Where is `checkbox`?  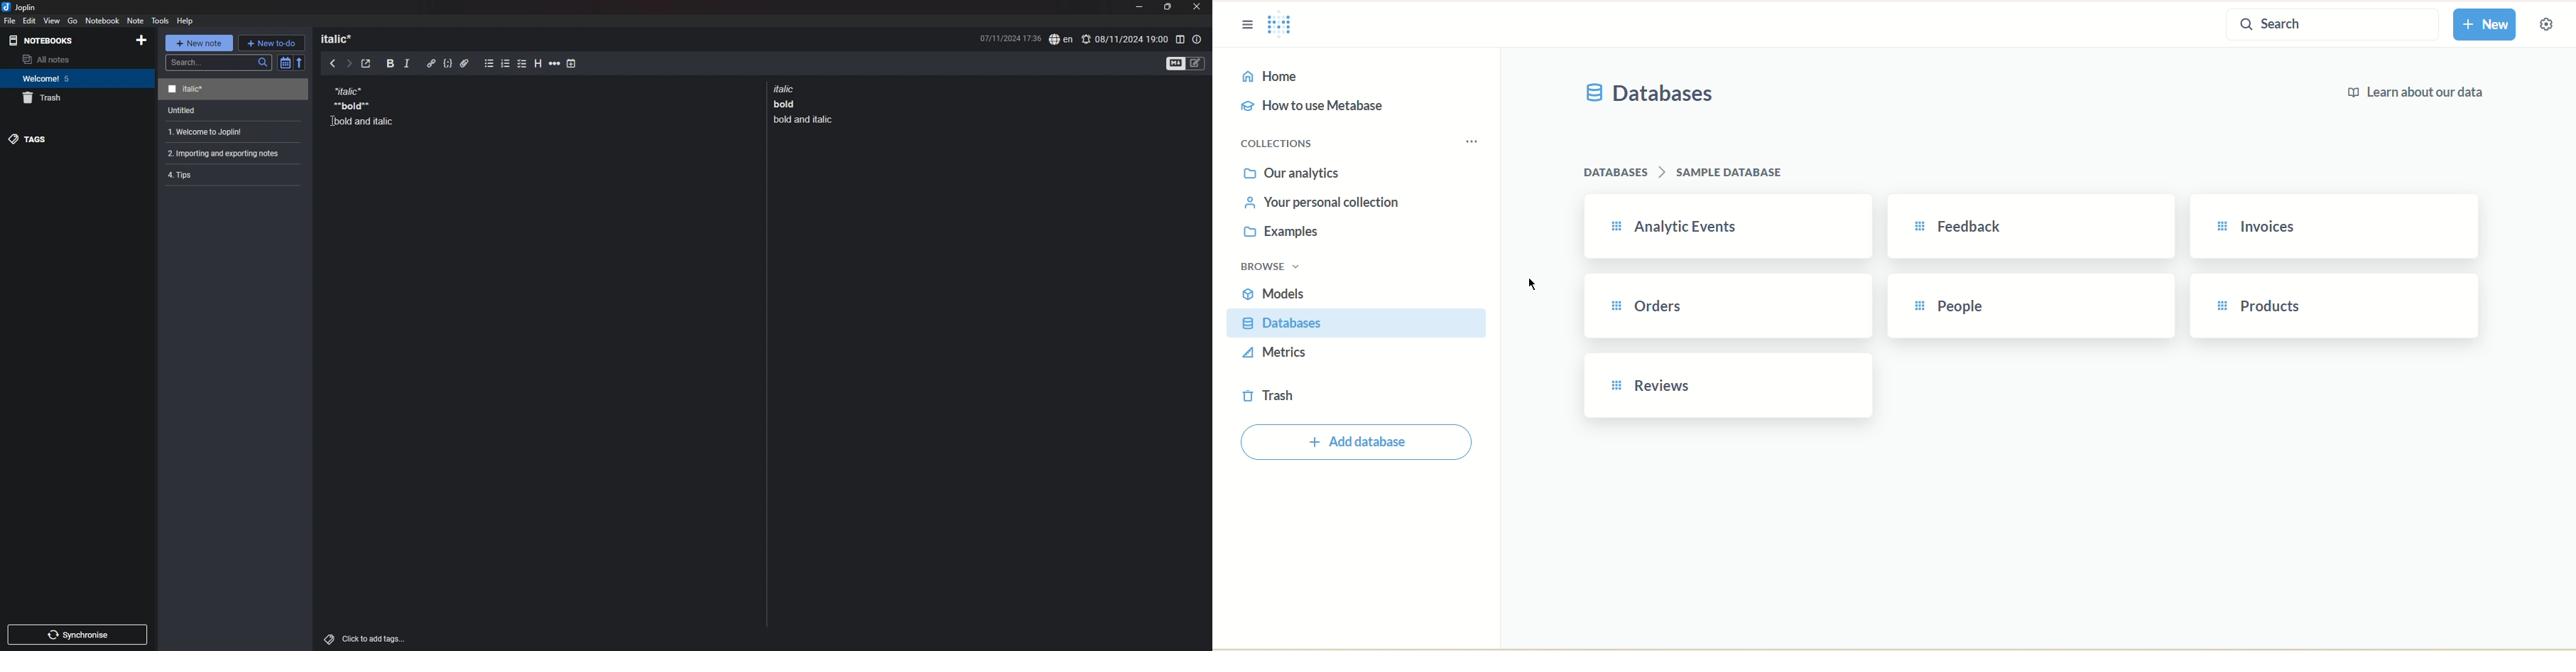
checkbox is located at coordinates (522, 64).